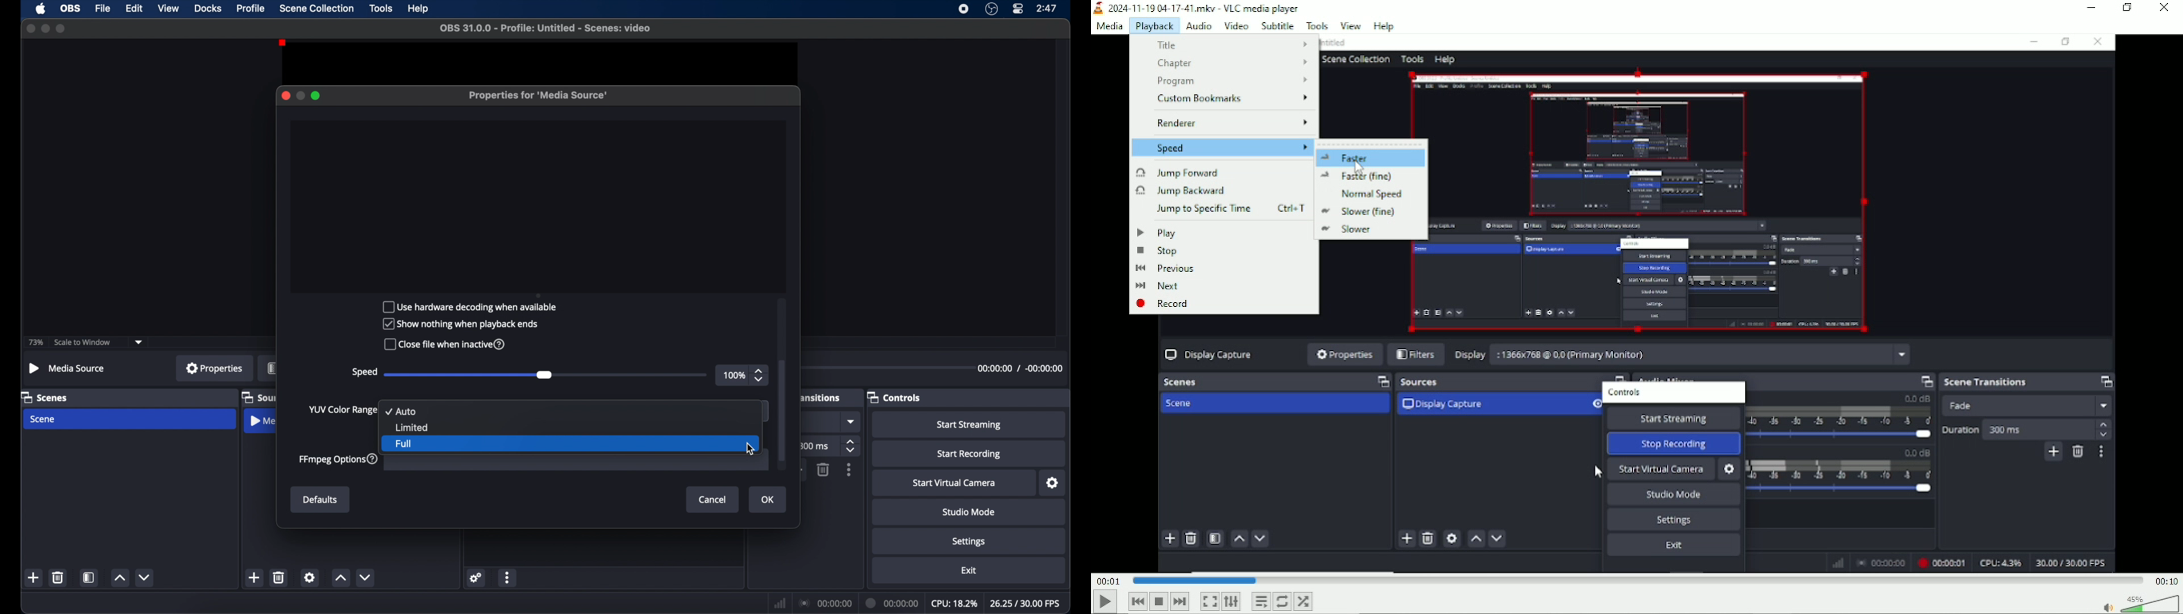  Describe the element at coordinates (1110, 26) in the screenshot. I see `media` at that location.